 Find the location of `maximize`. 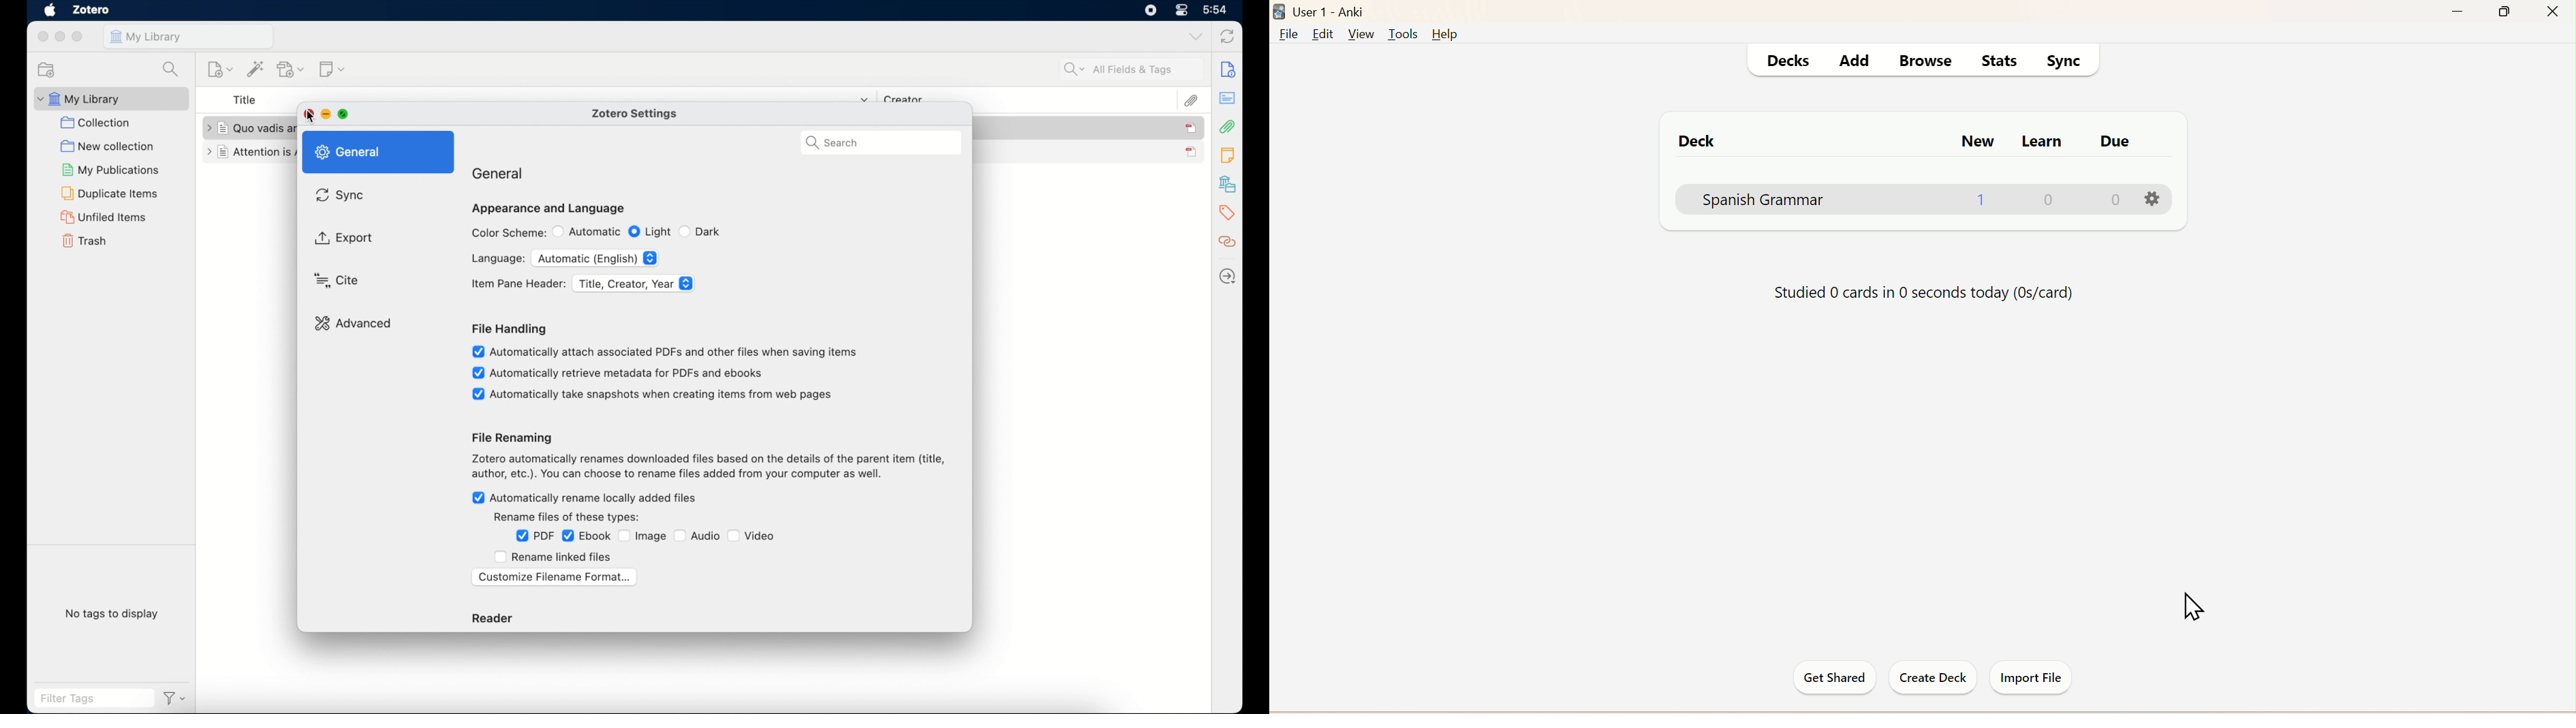

maximize is located at coordinates (79, 36).